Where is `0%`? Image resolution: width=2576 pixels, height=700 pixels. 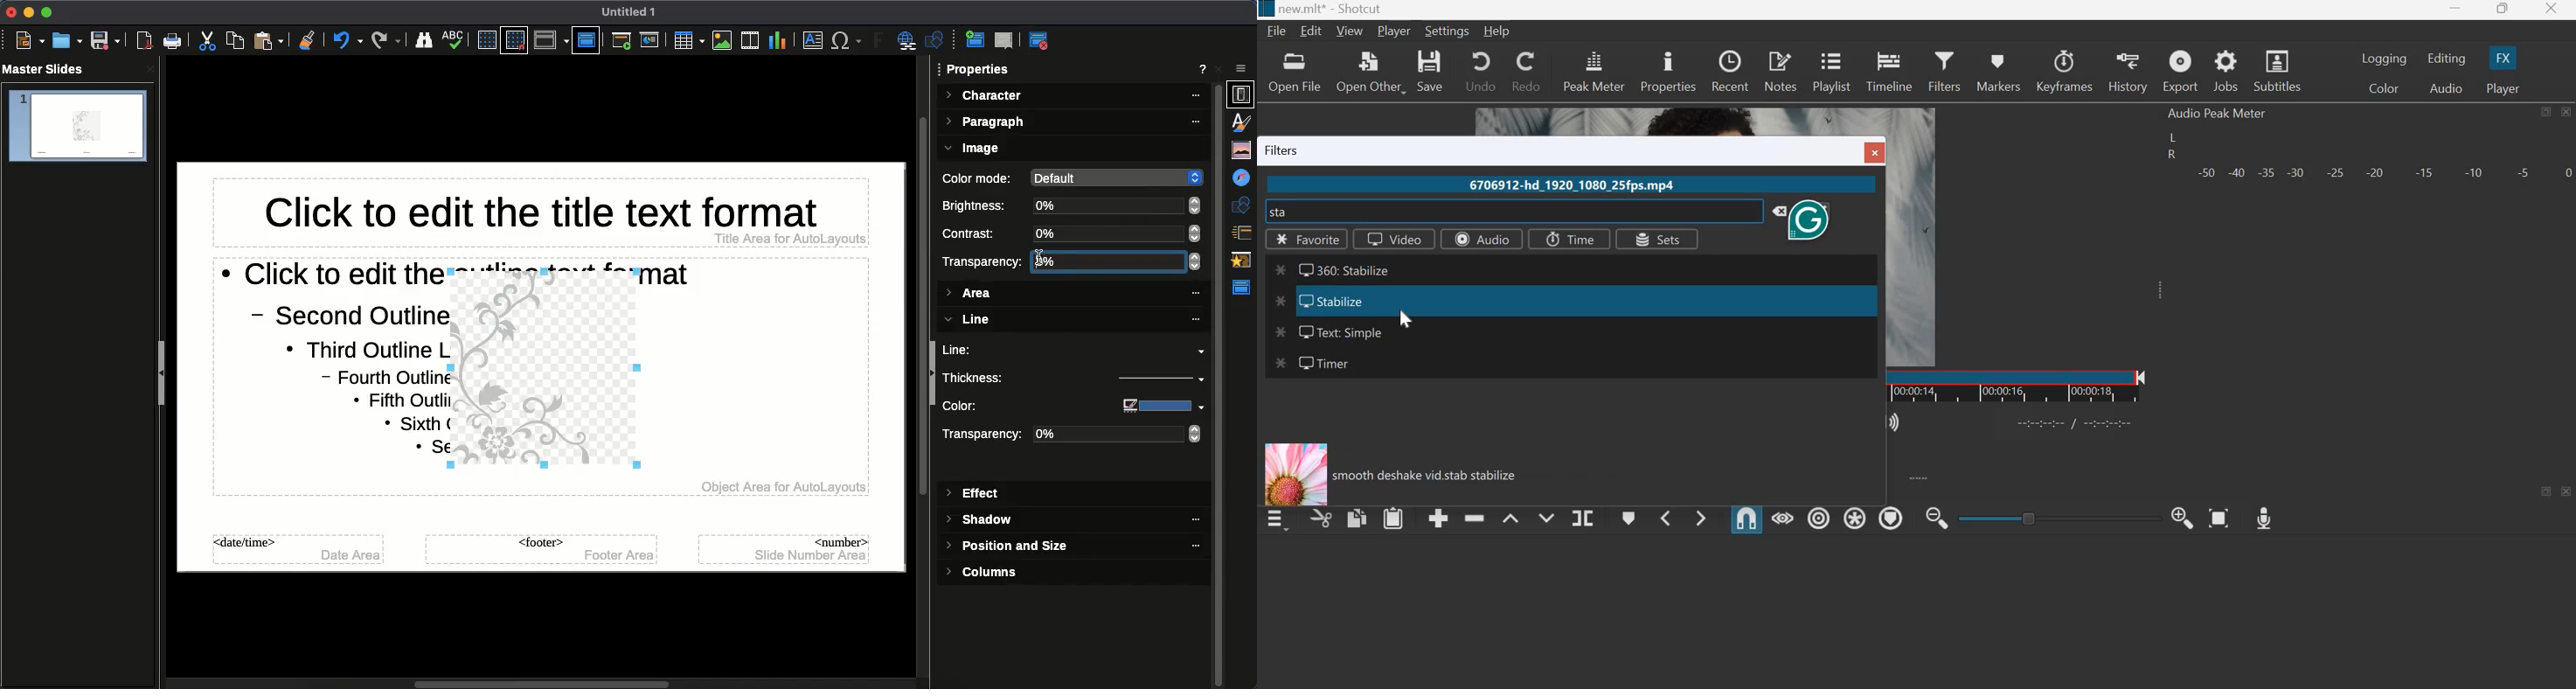
0% is located at coordinates (1119, 435).